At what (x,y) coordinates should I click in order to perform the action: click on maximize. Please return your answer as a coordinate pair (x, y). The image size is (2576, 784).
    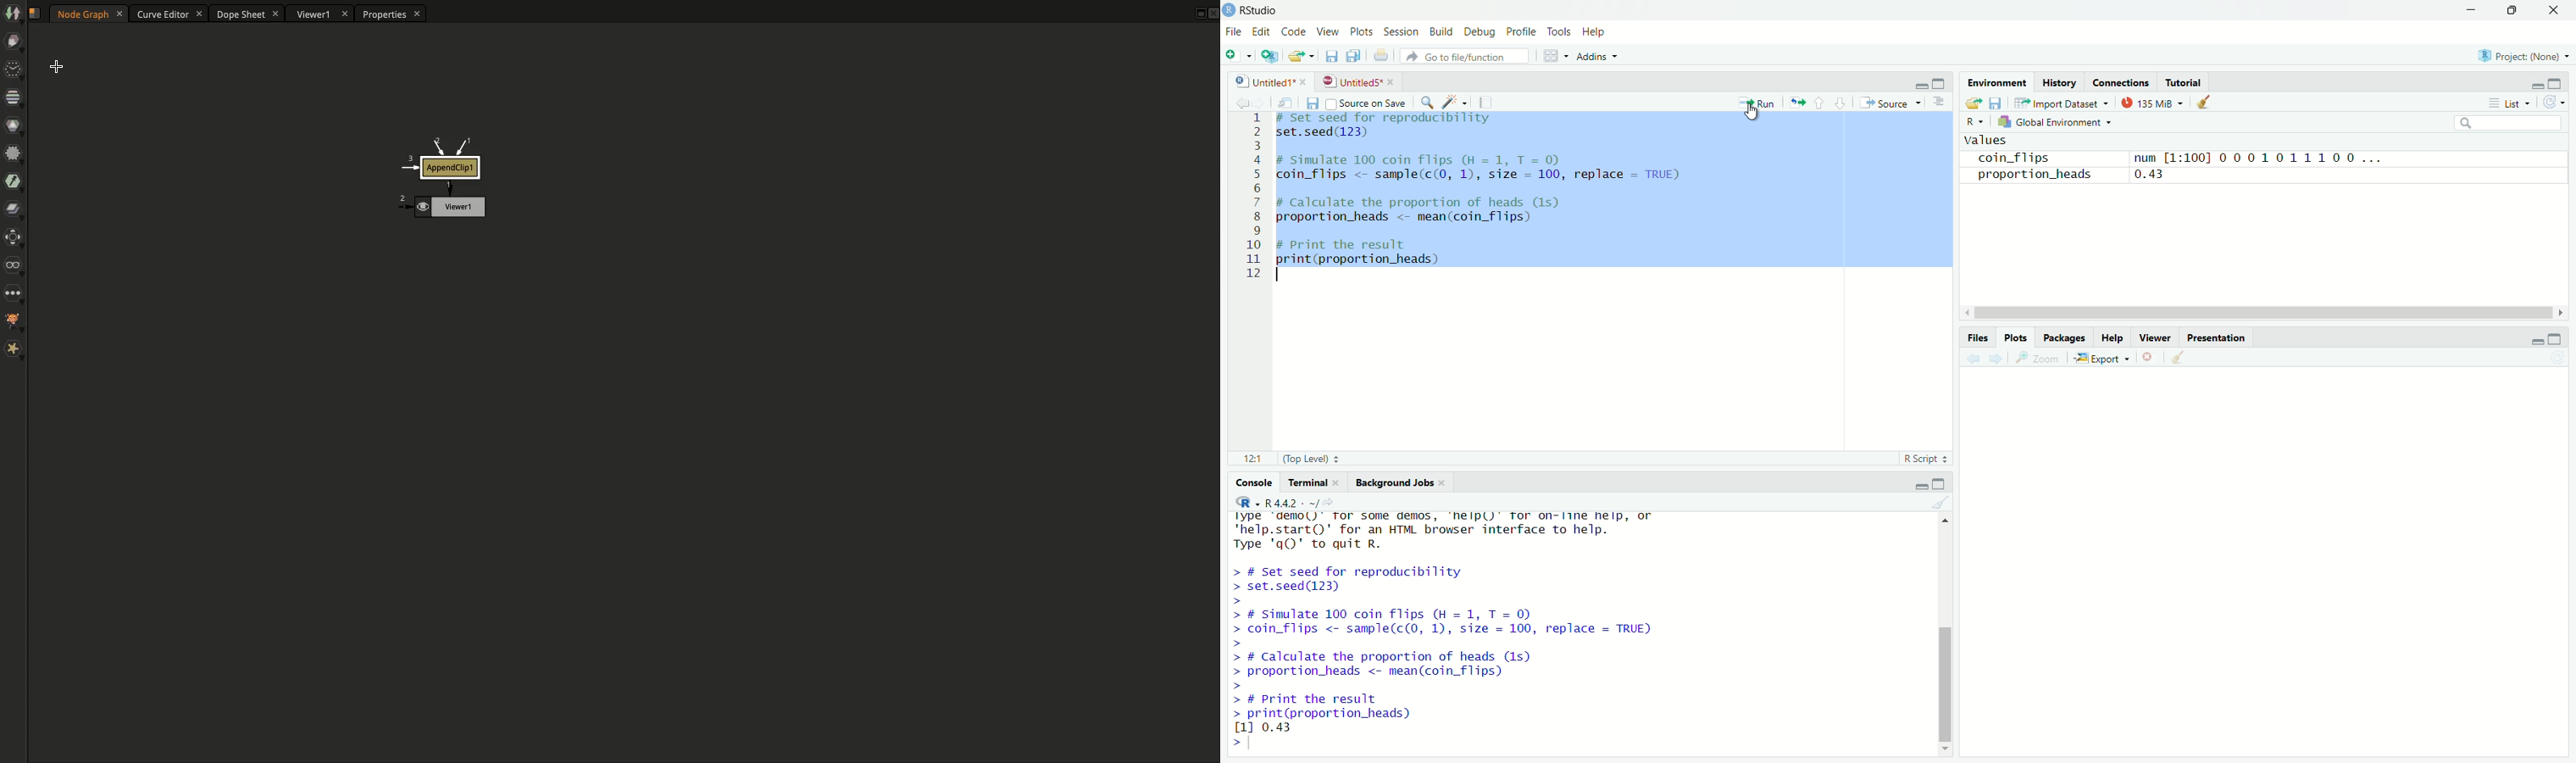
    Looking at the image, I should click on (2562, 80).